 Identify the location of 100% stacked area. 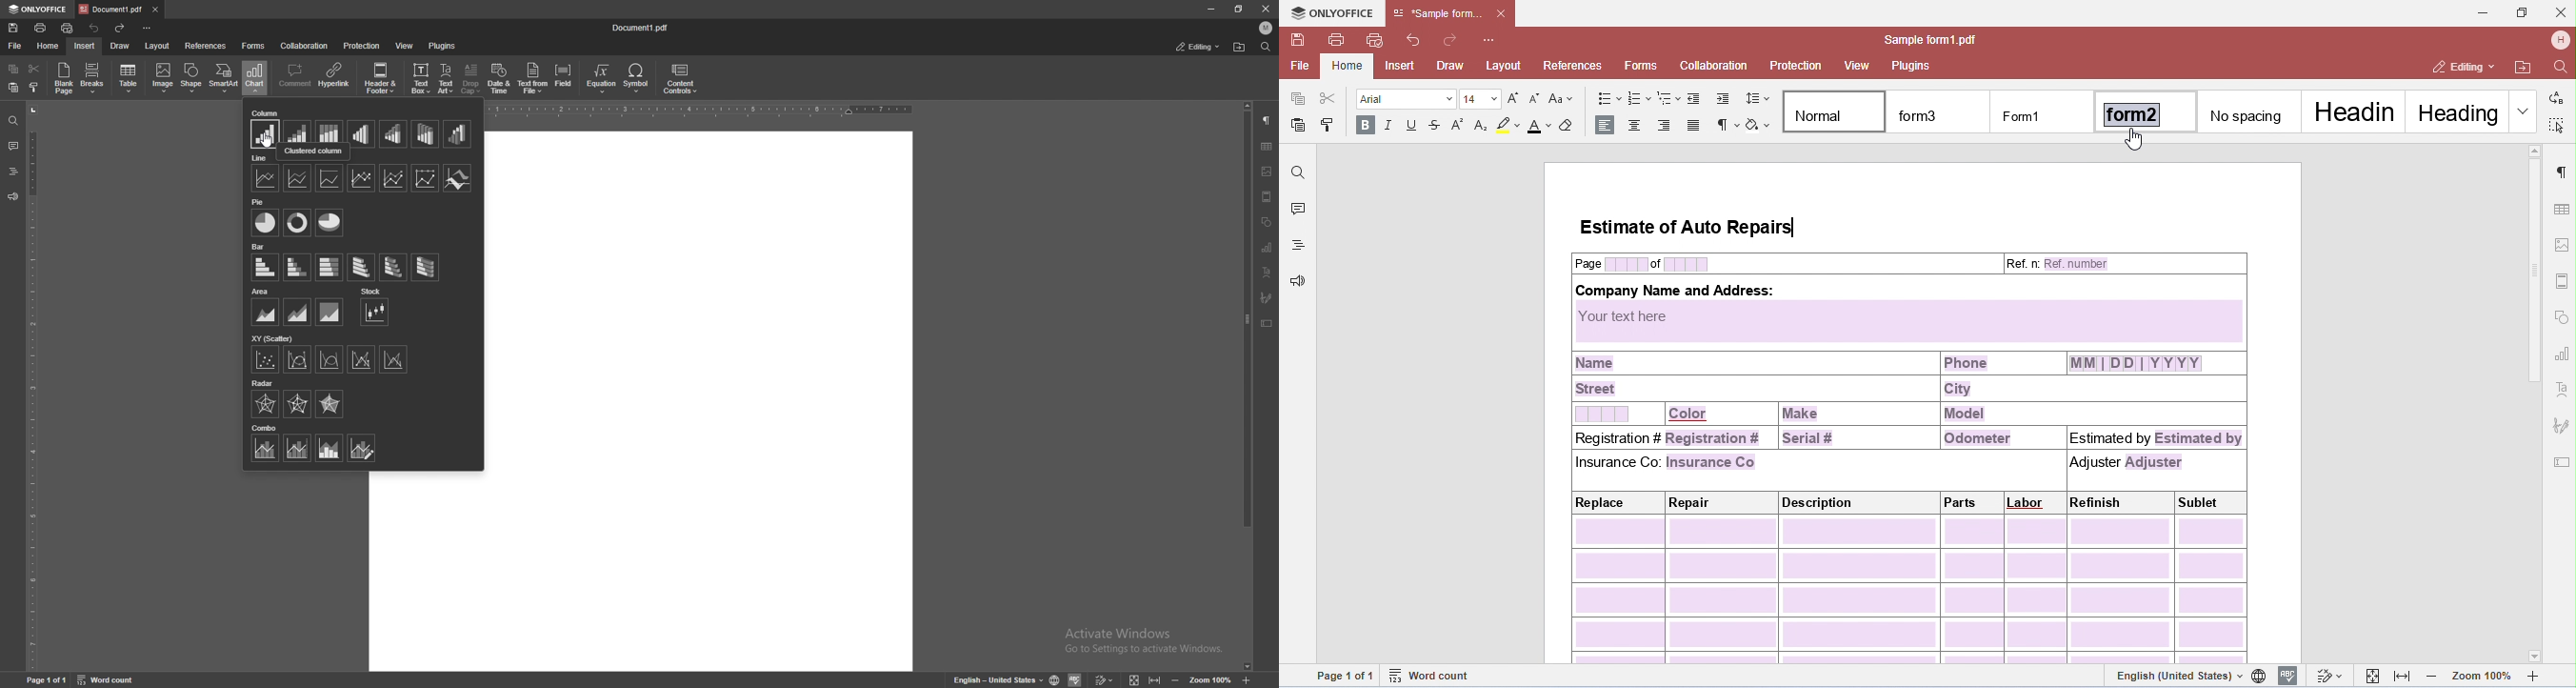
(330, 311).